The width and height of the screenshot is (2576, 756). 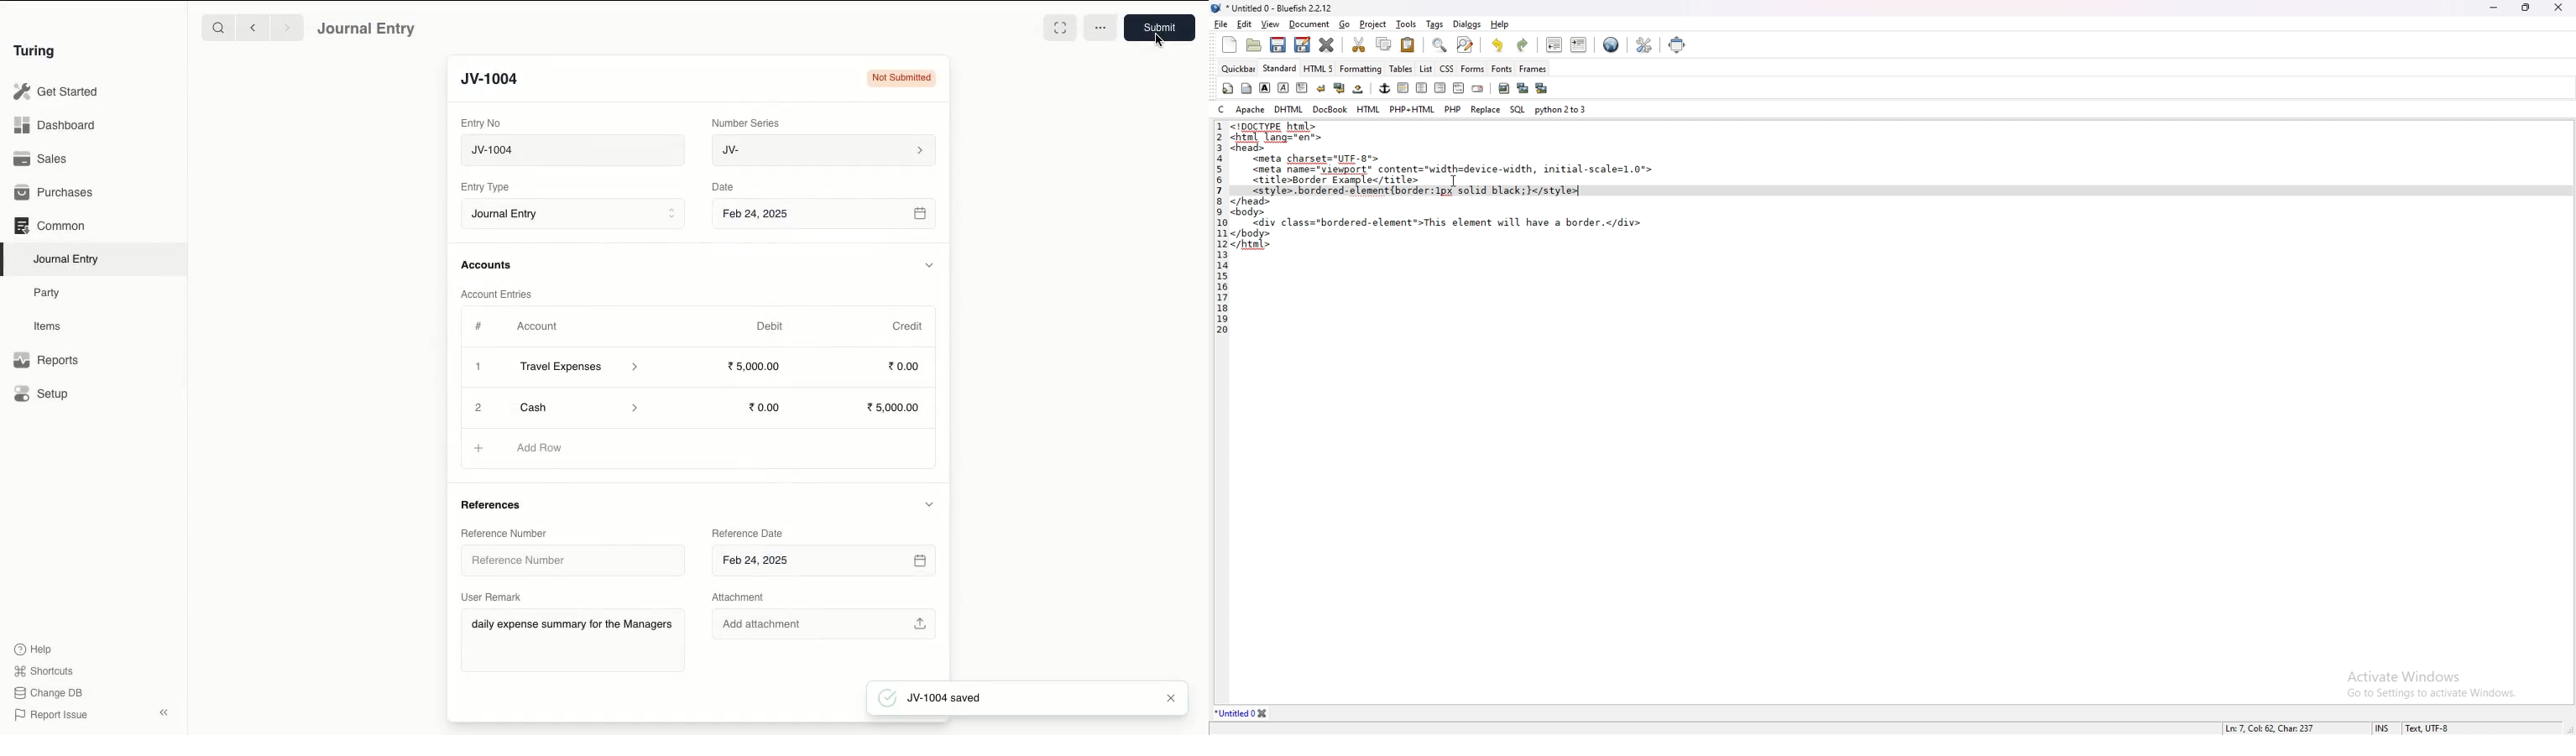 I want to click on Account Entries, so click(x=499, y=294).